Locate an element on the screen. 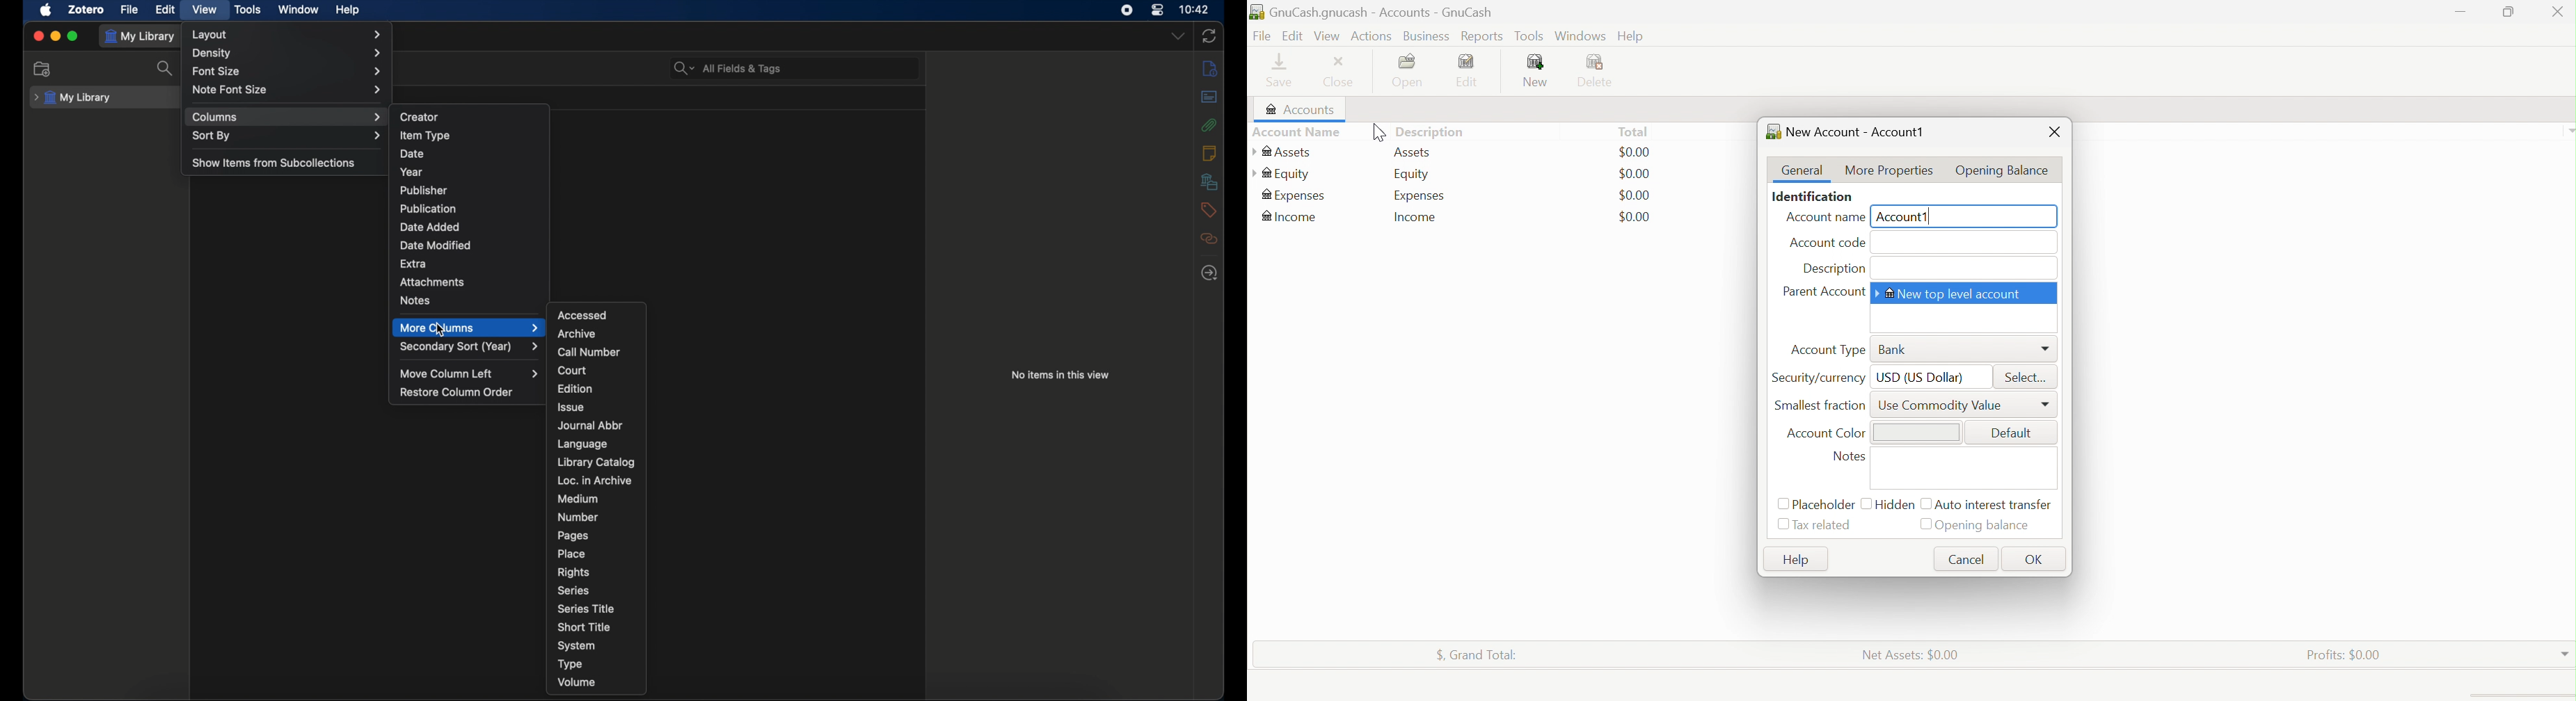 Image resolution: width=2576 pixels, height=728 pixels. item type is located at coordinates (425, 135).